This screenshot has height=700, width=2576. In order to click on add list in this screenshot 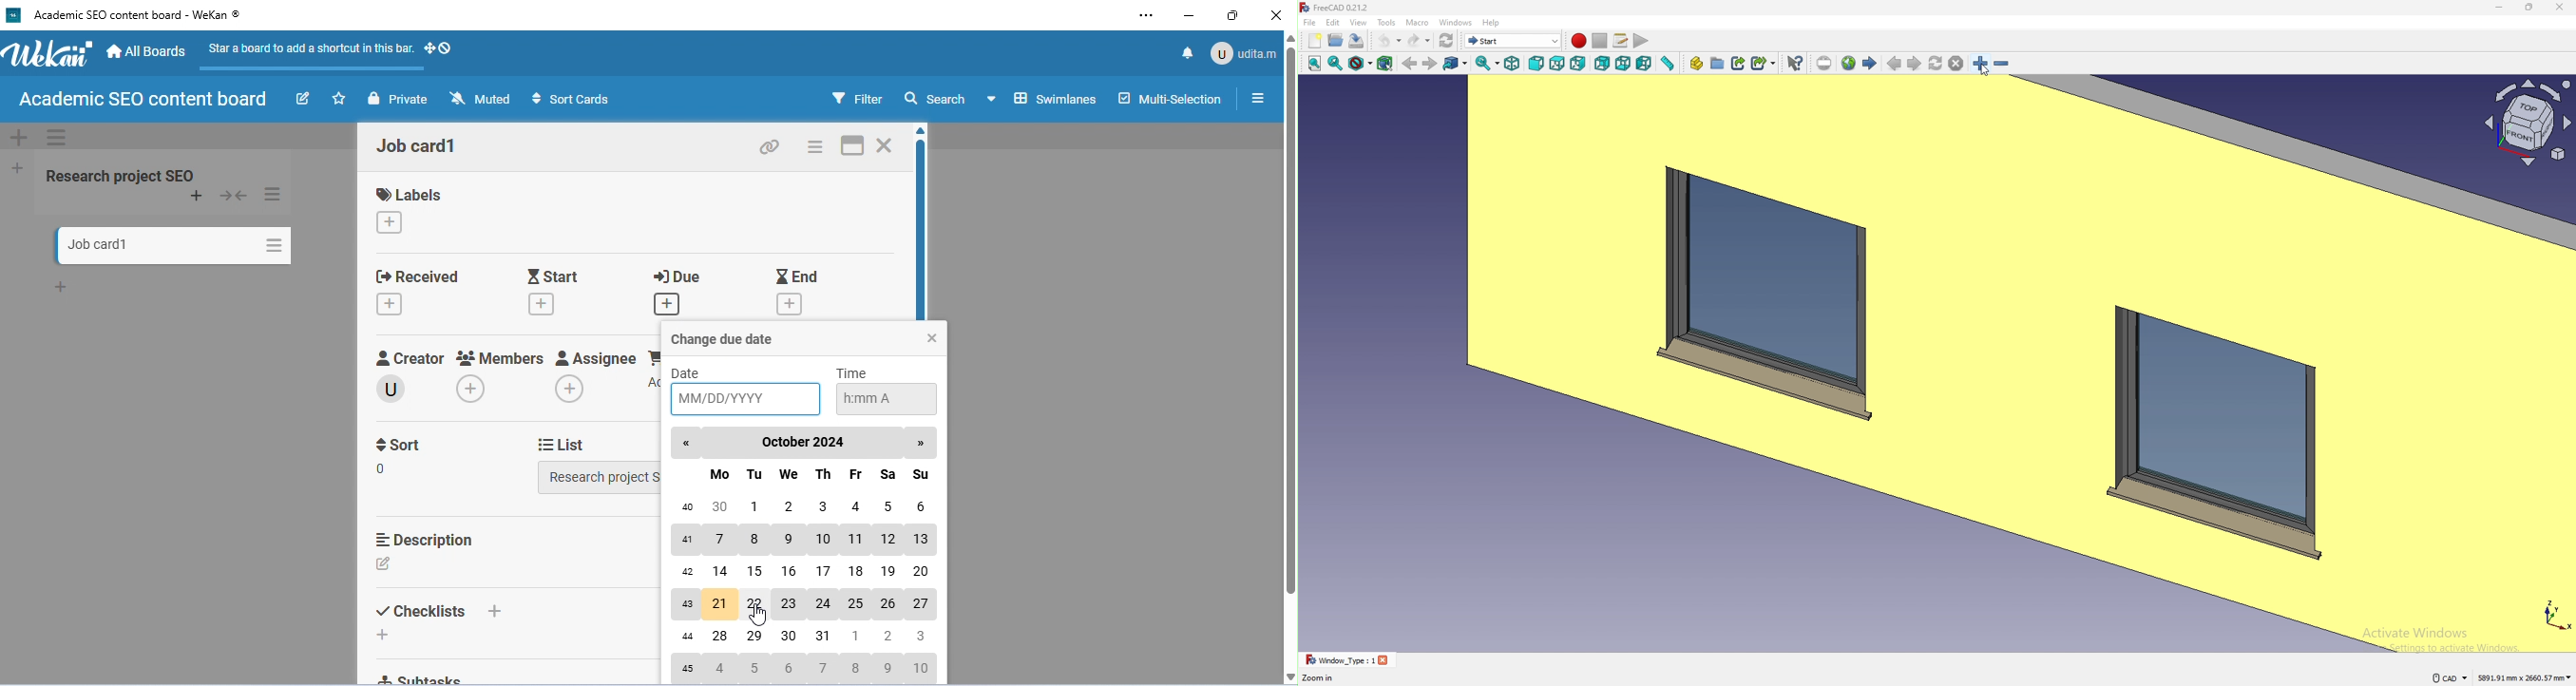, I will do `click(19, 169)`.